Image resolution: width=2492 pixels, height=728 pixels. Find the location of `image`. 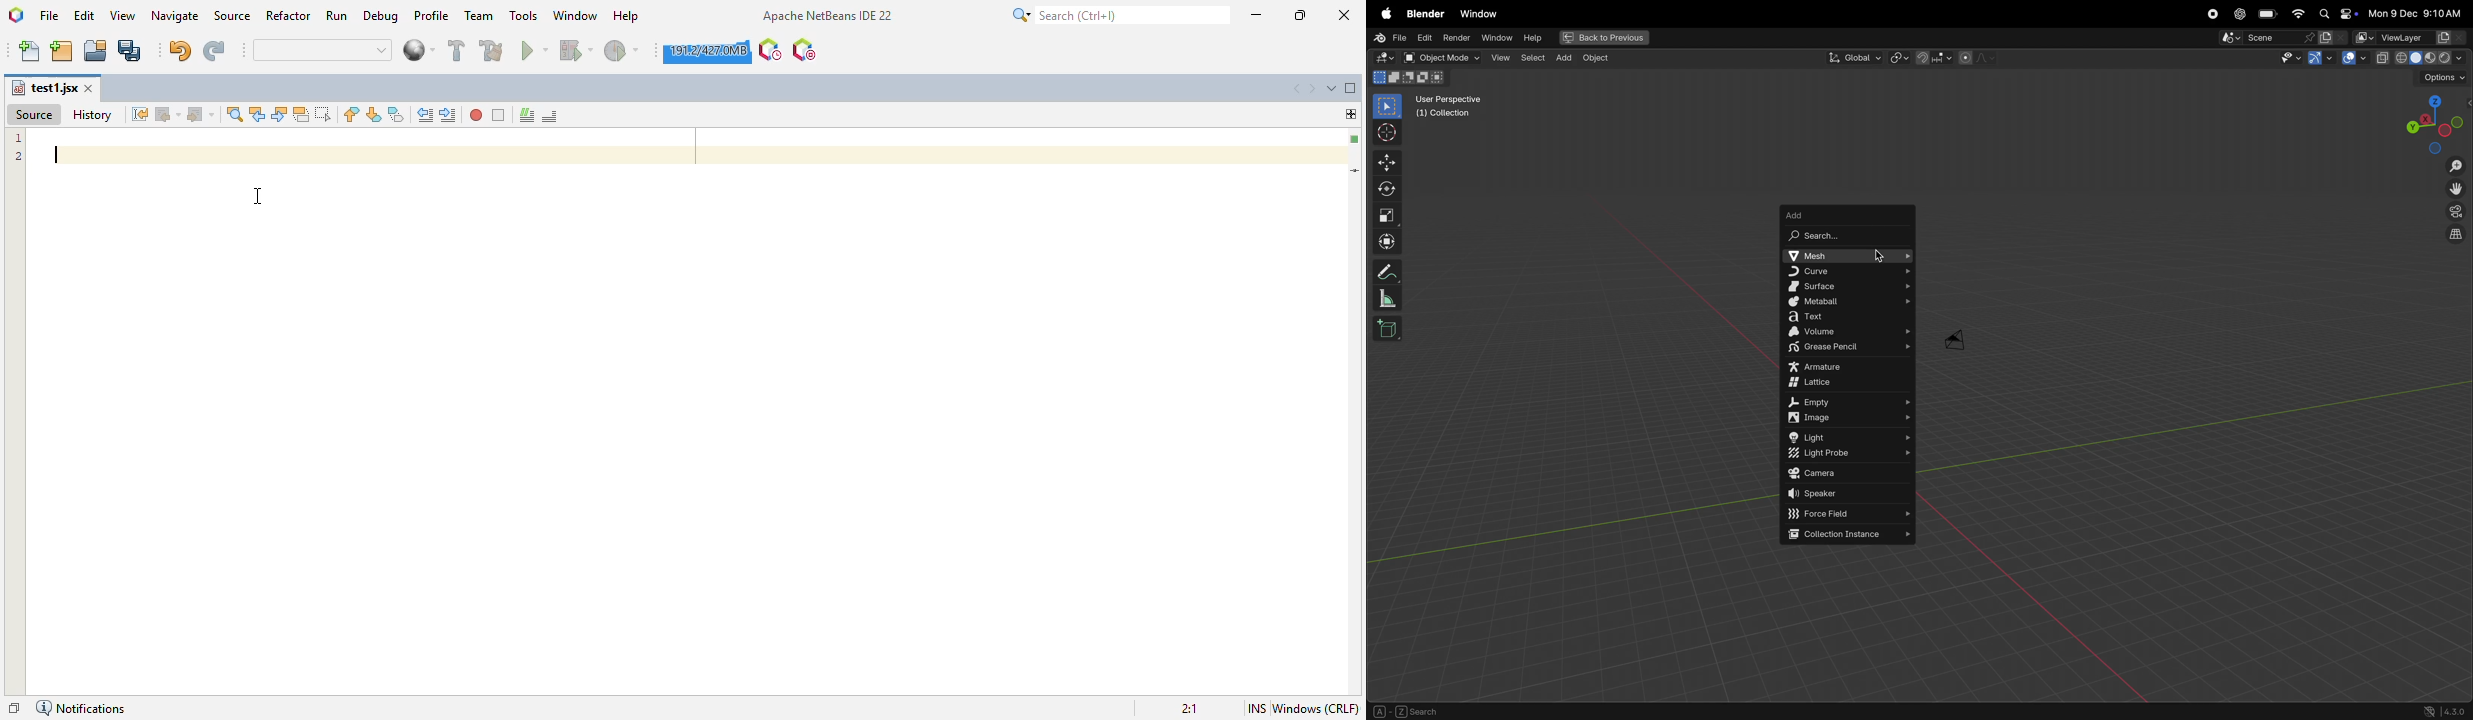

image is located at coordinates (1852, 419).